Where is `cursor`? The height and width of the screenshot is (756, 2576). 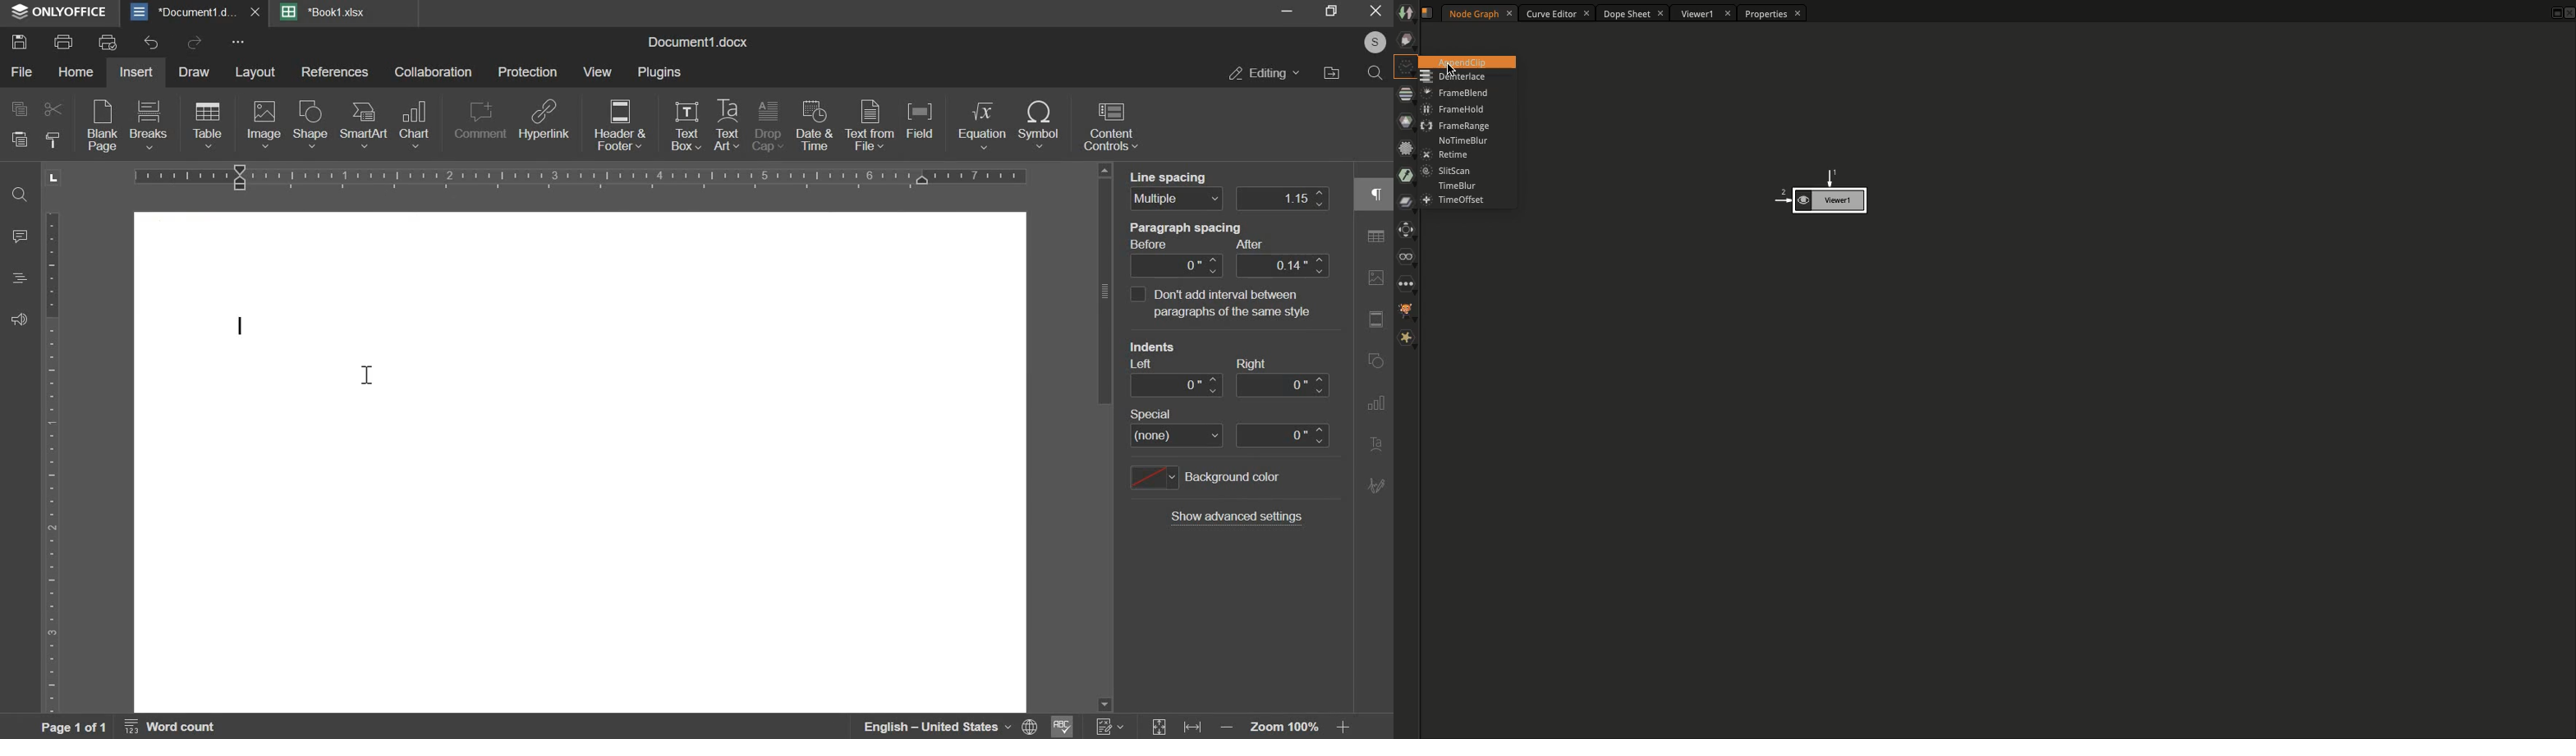 cursor is located at coordinates (1451, 71).